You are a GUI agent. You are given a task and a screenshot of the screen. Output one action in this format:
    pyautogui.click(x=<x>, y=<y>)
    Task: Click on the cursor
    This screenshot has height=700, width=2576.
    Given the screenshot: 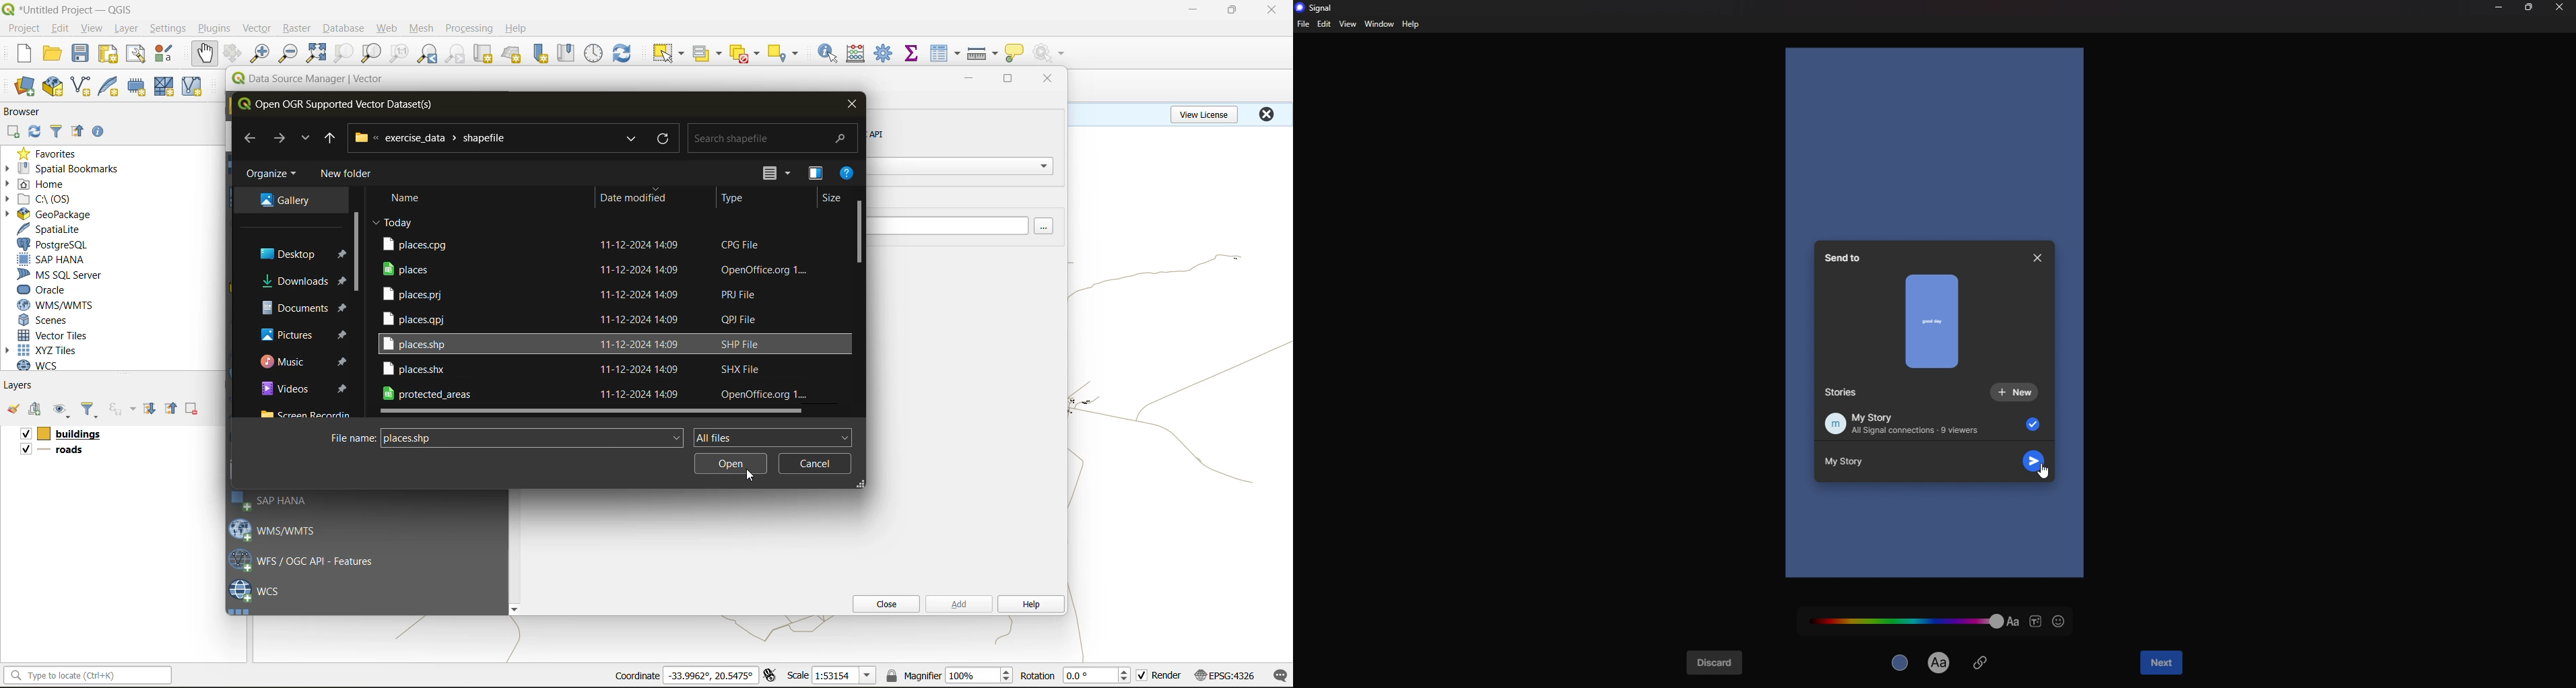 What is the action you would take?
    pyautogui.click(x=2043, y=473)
    